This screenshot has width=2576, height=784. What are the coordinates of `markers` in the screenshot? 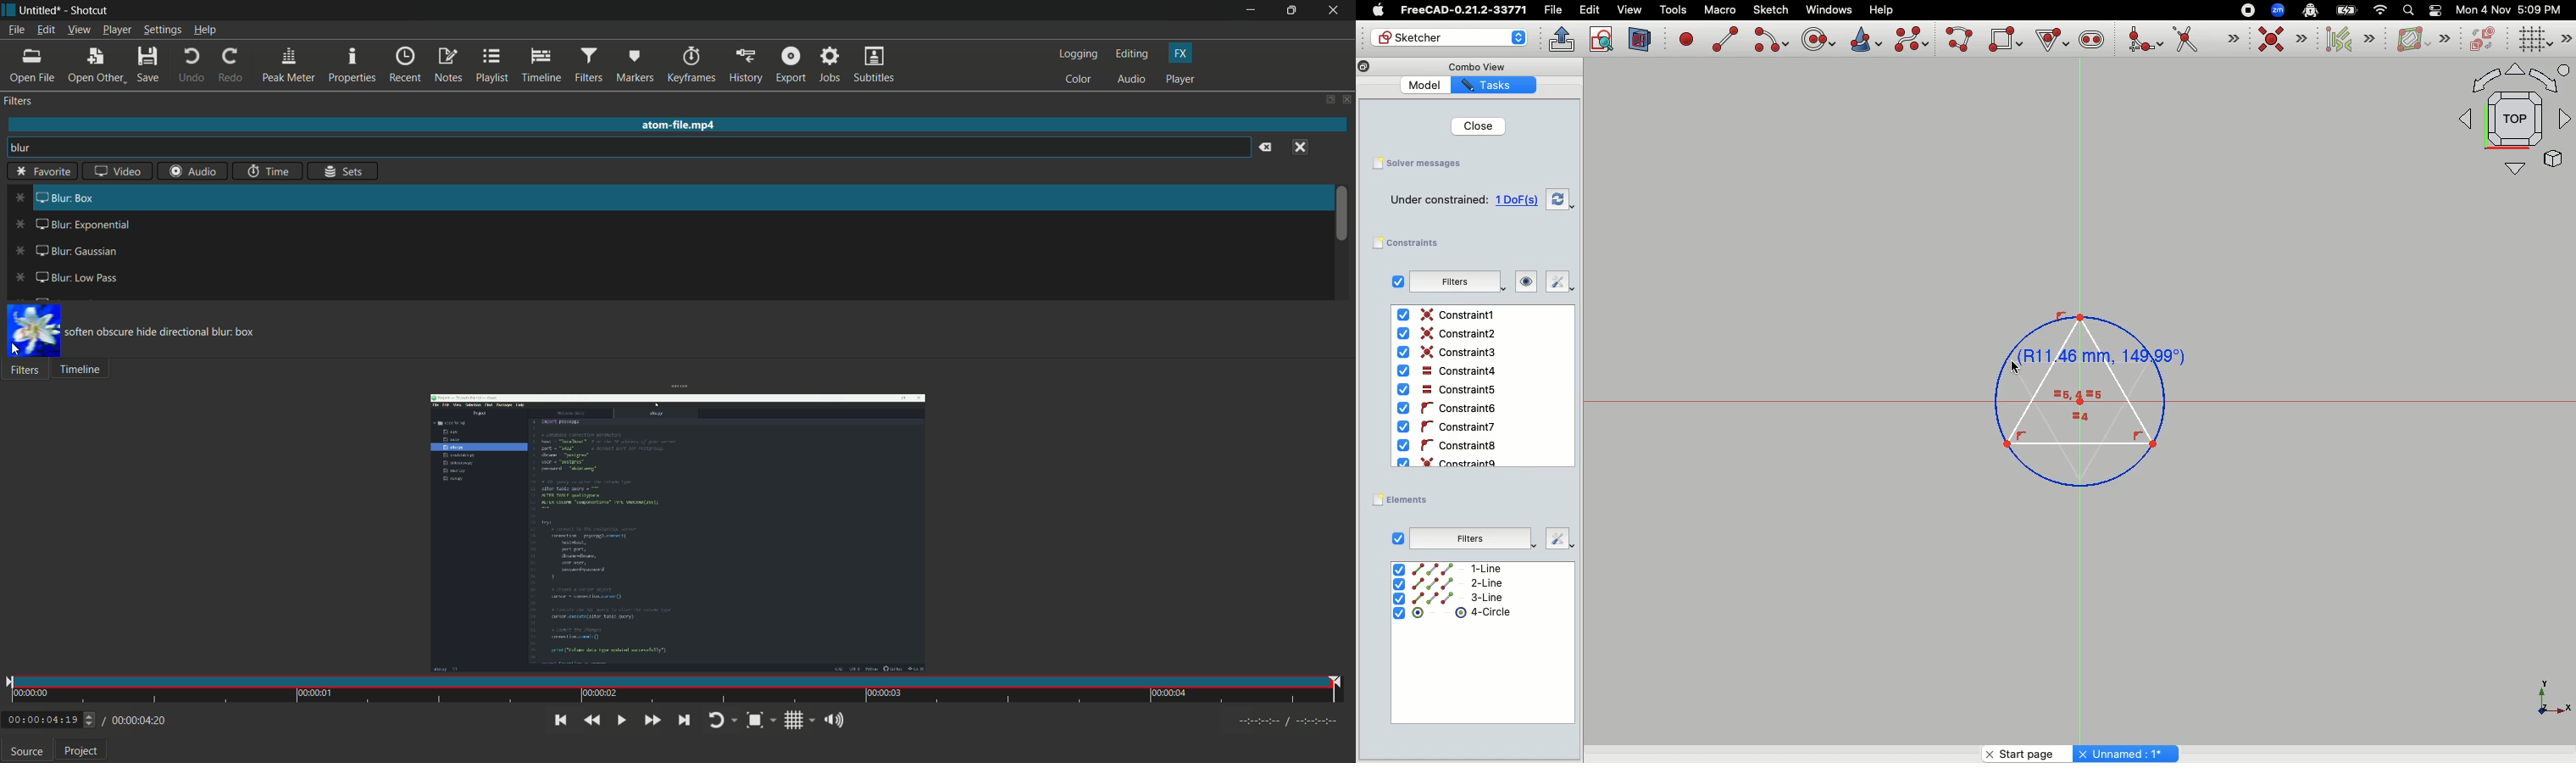 It's located at (633, 68).